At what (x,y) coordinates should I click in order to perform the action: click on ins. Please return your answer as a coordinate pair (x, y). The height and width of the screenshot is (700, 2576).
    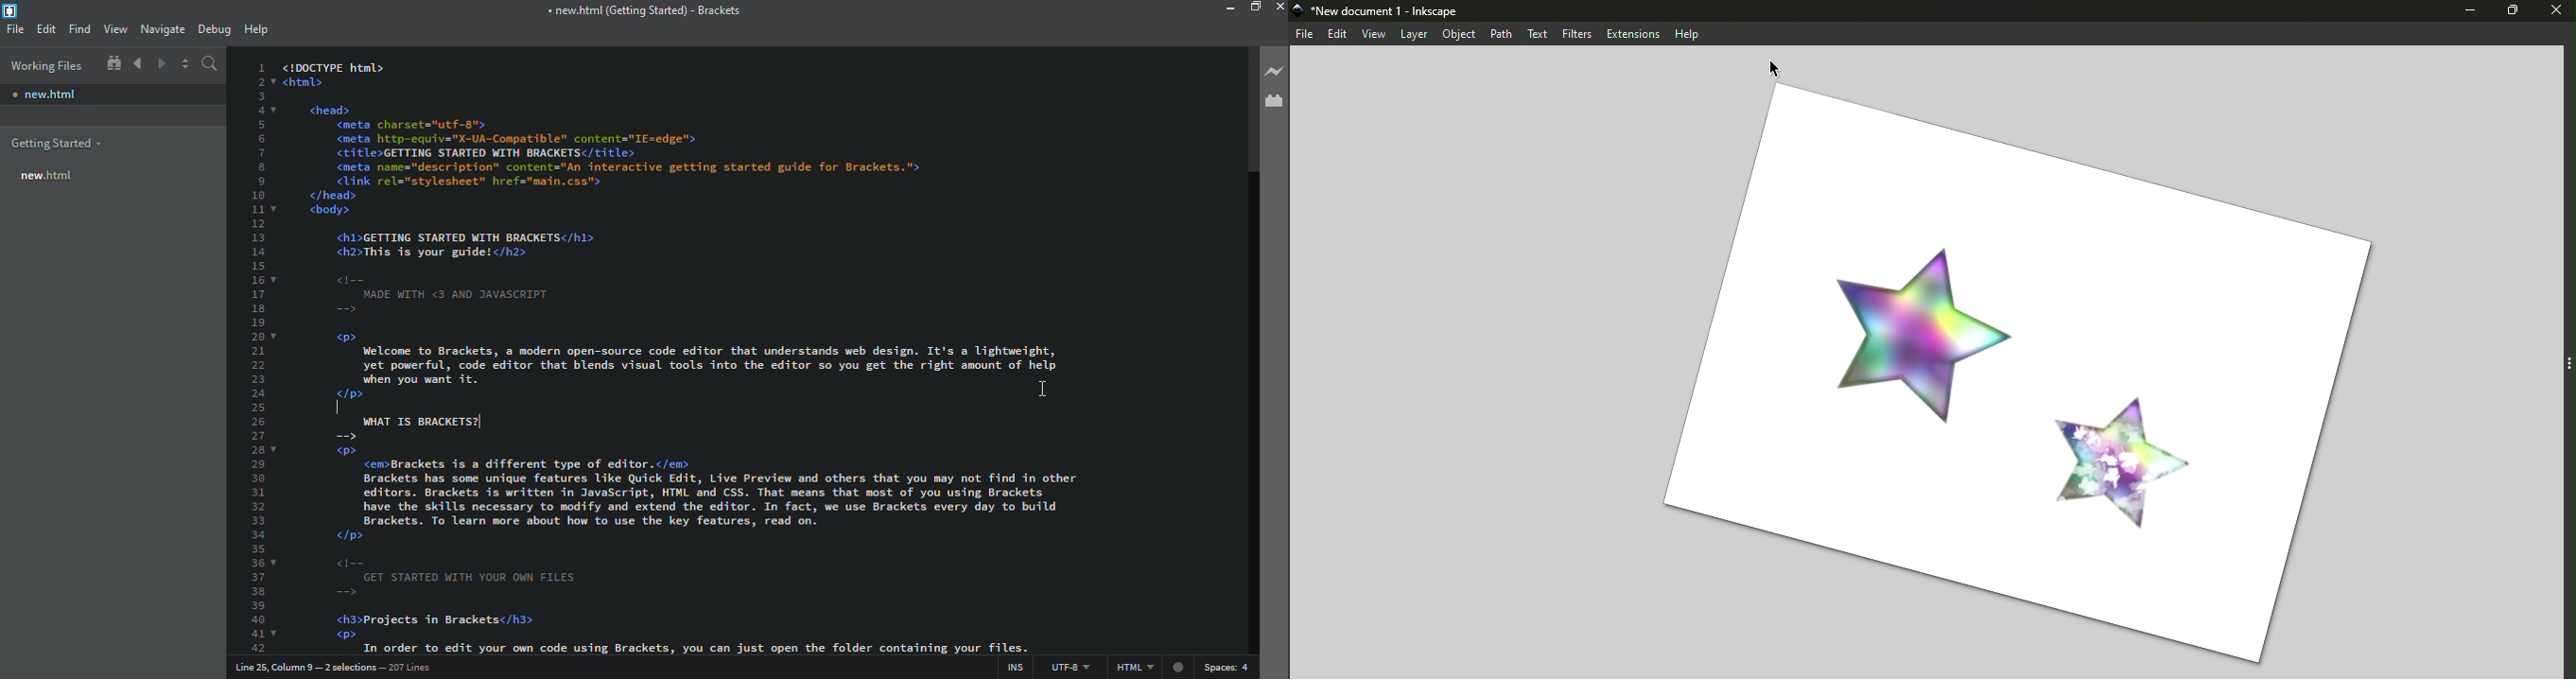
    Looking at the image, I should click on (1011, 665).